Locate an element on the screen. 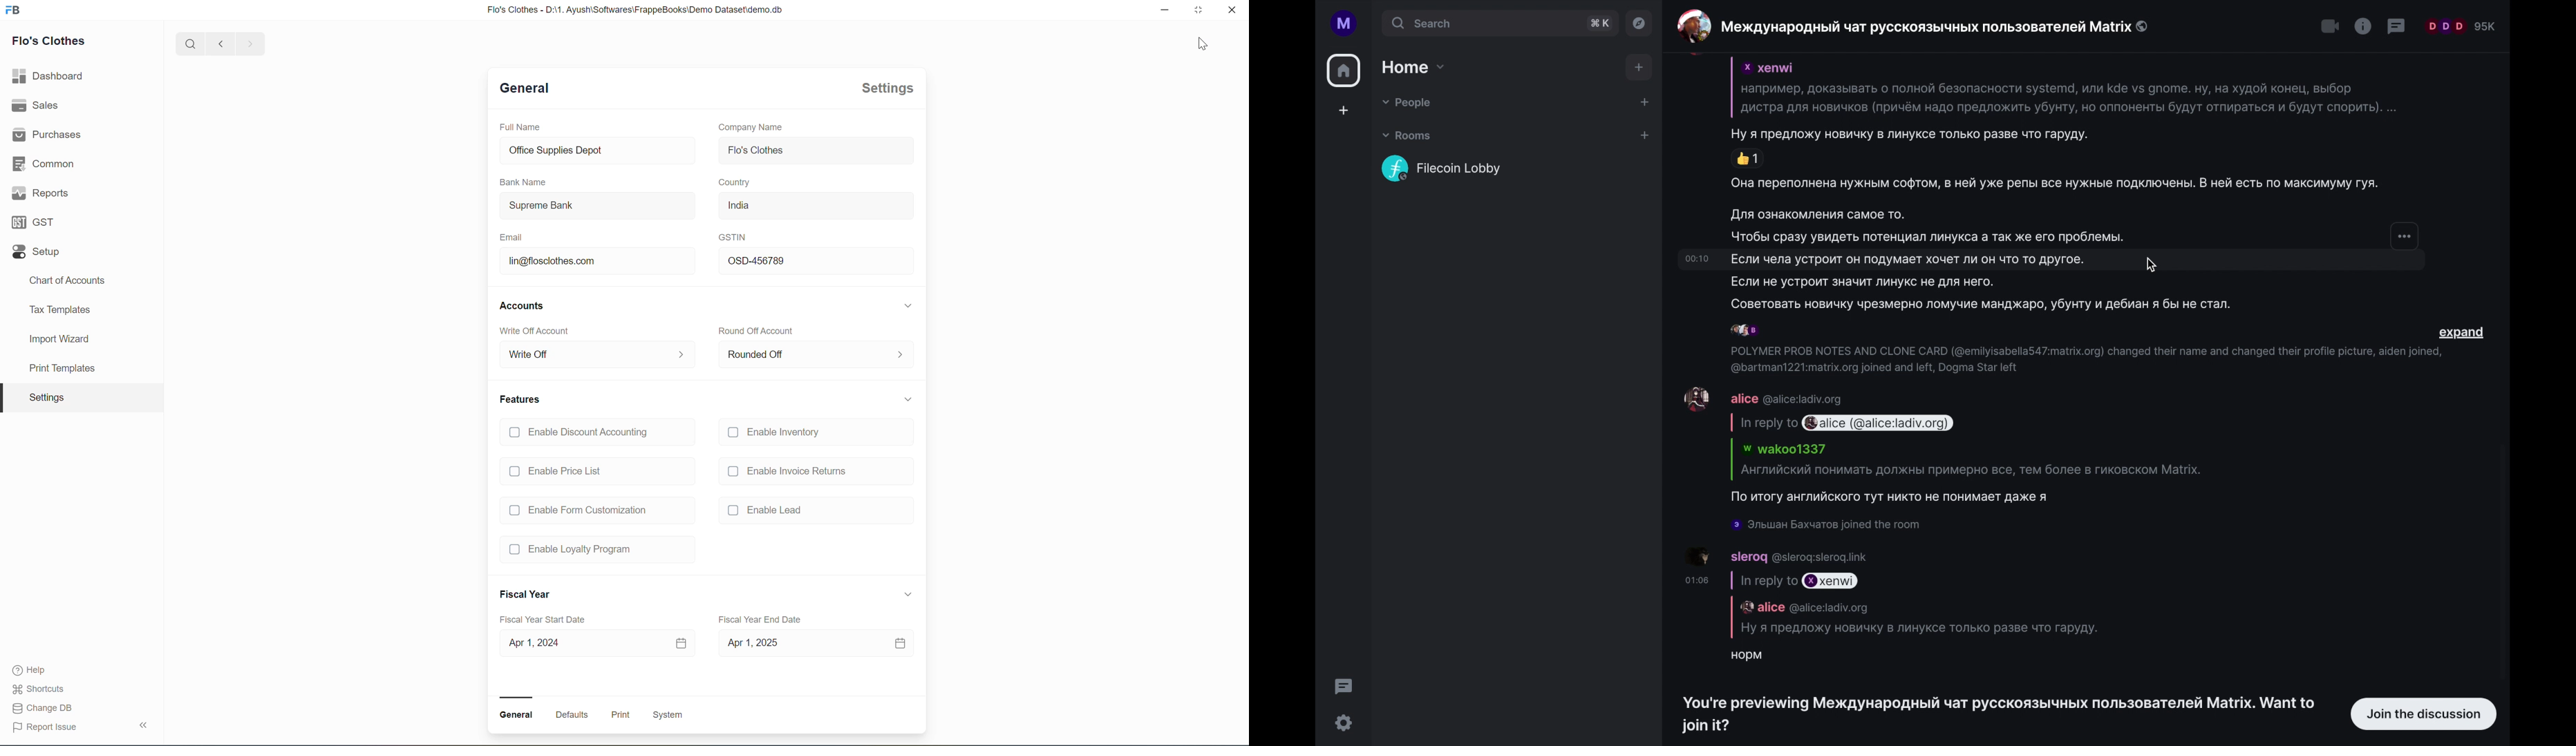  sleroq @sleroq:sleroq.link is located at coordinates (1798, 557).